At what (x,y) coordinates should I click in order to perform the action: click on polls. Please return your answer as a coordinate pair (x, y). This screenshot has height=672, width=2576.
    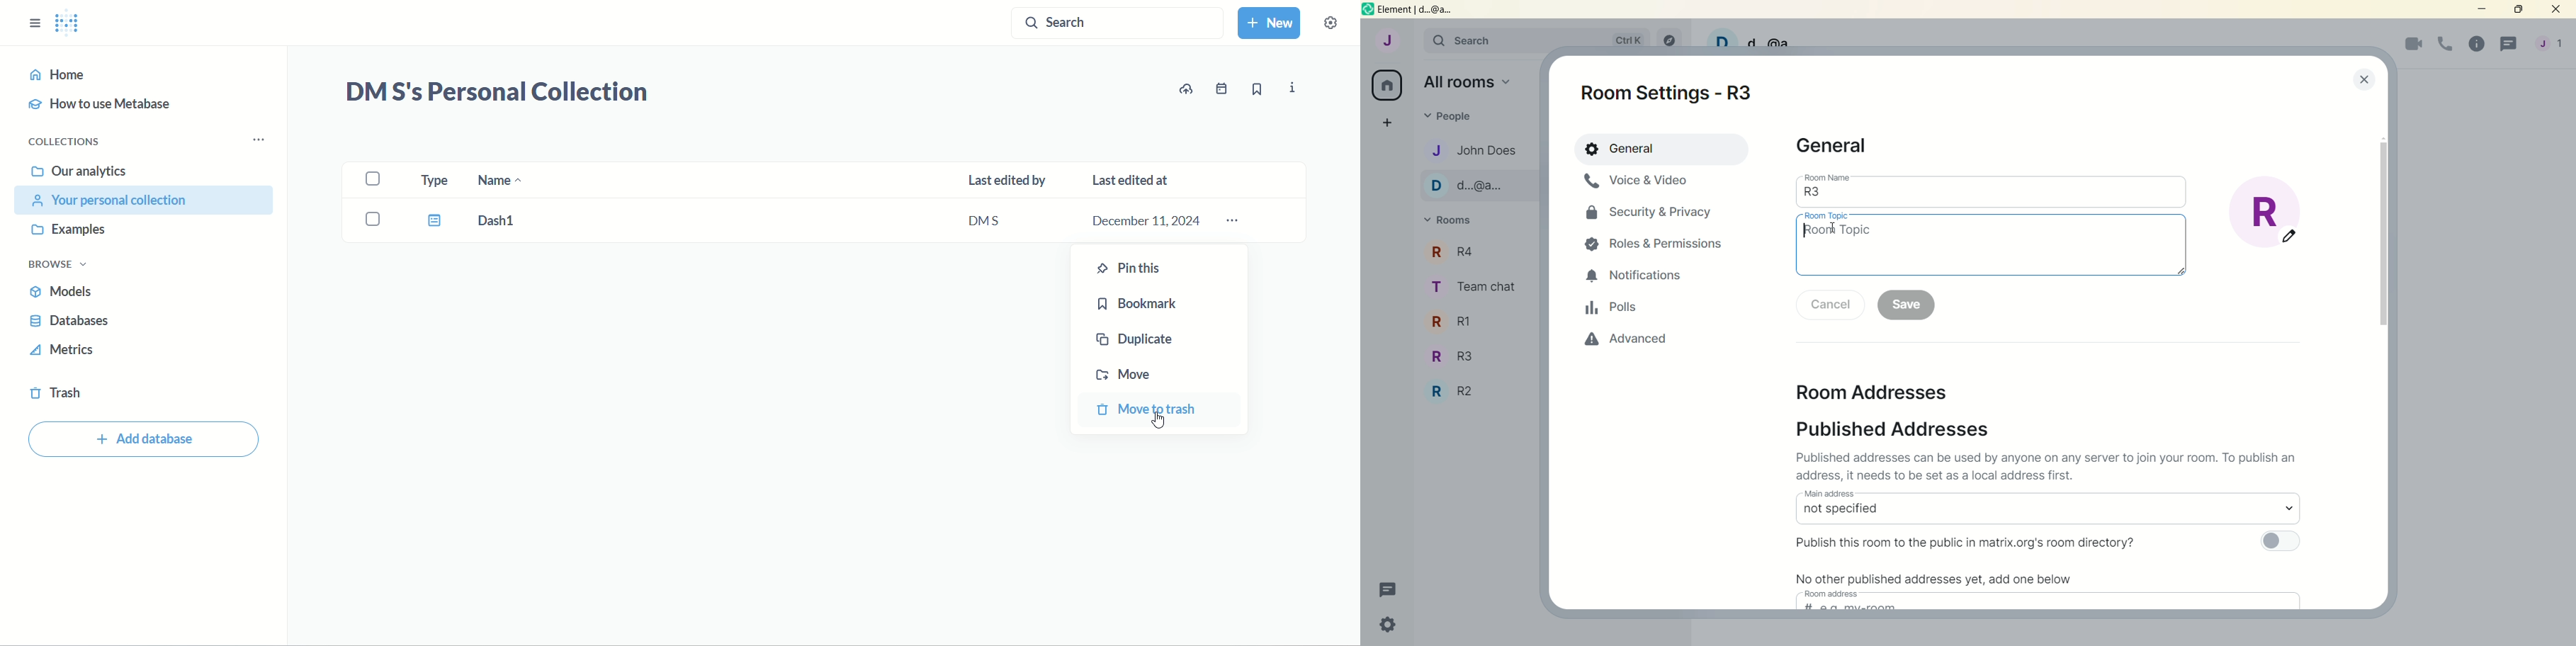
    Looking at the image, I should click on (1612, 306).